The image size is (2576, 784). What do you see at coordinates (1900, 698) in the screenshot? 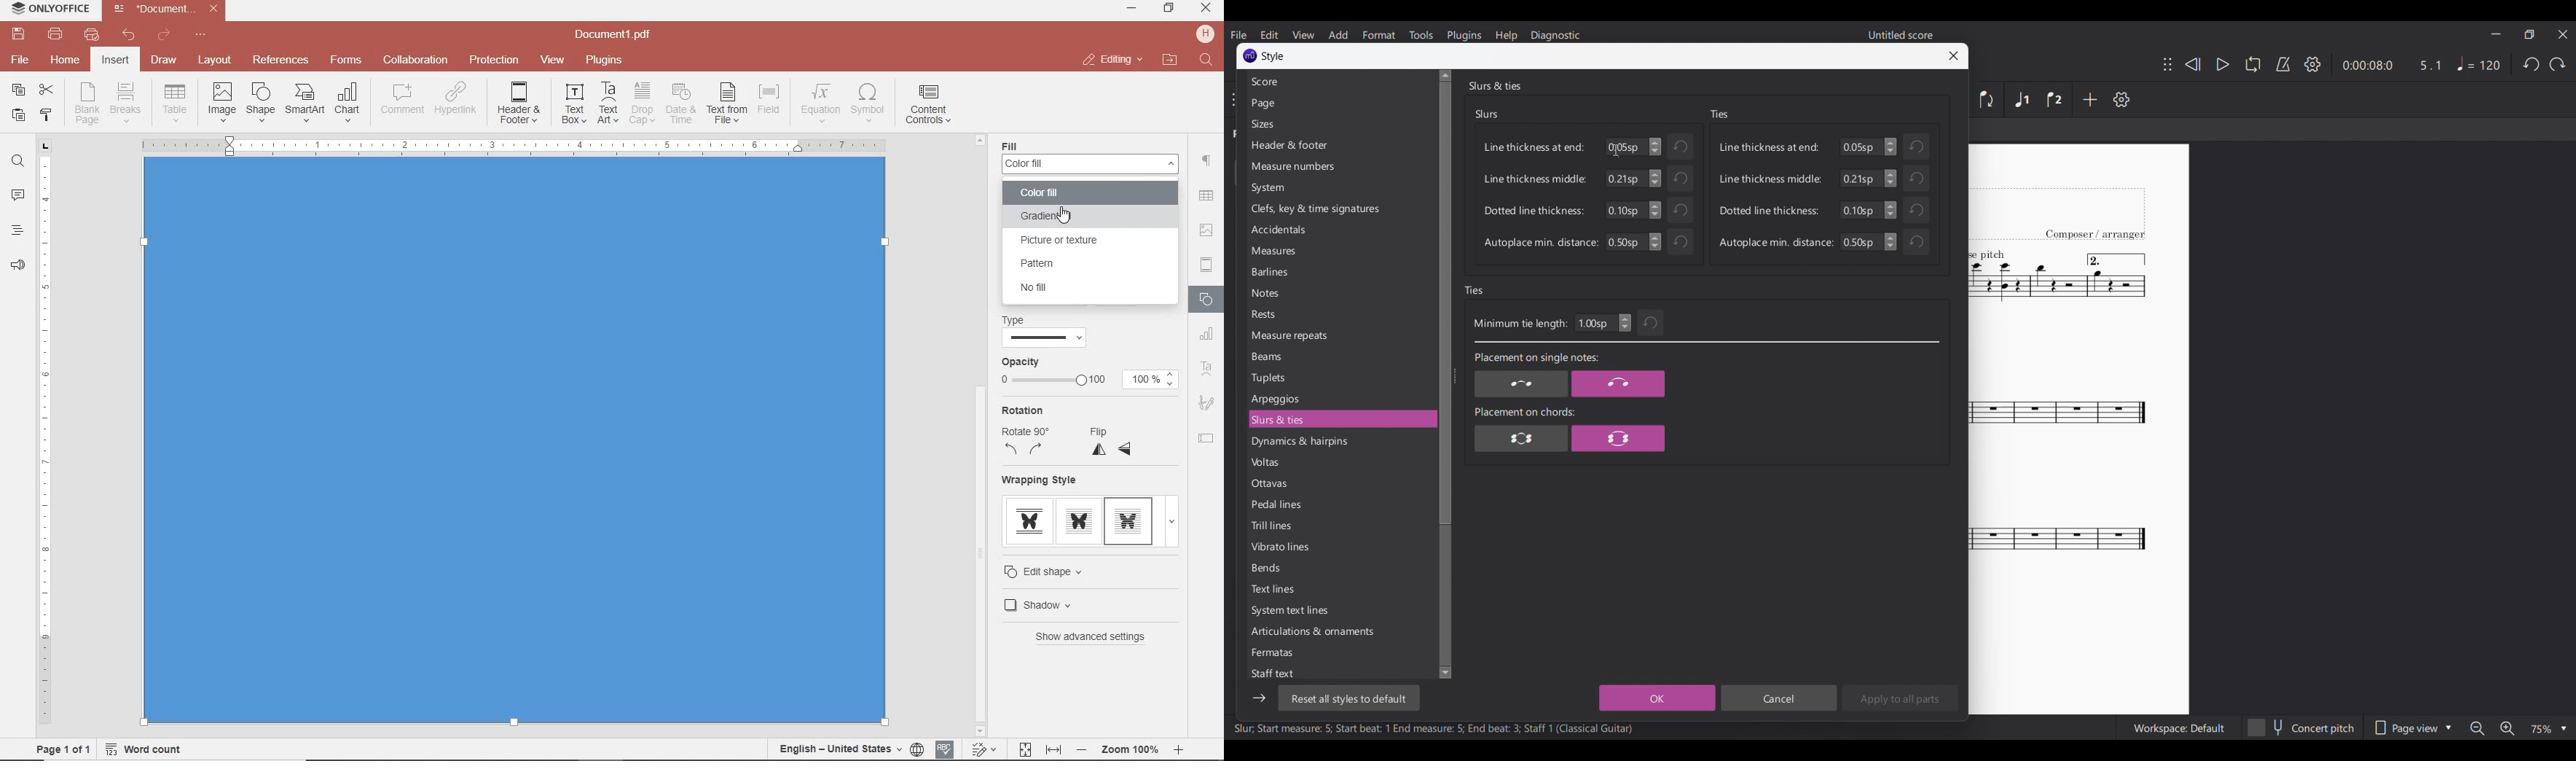
I see `Apply to all parts` at bounding box center [1900, 698].